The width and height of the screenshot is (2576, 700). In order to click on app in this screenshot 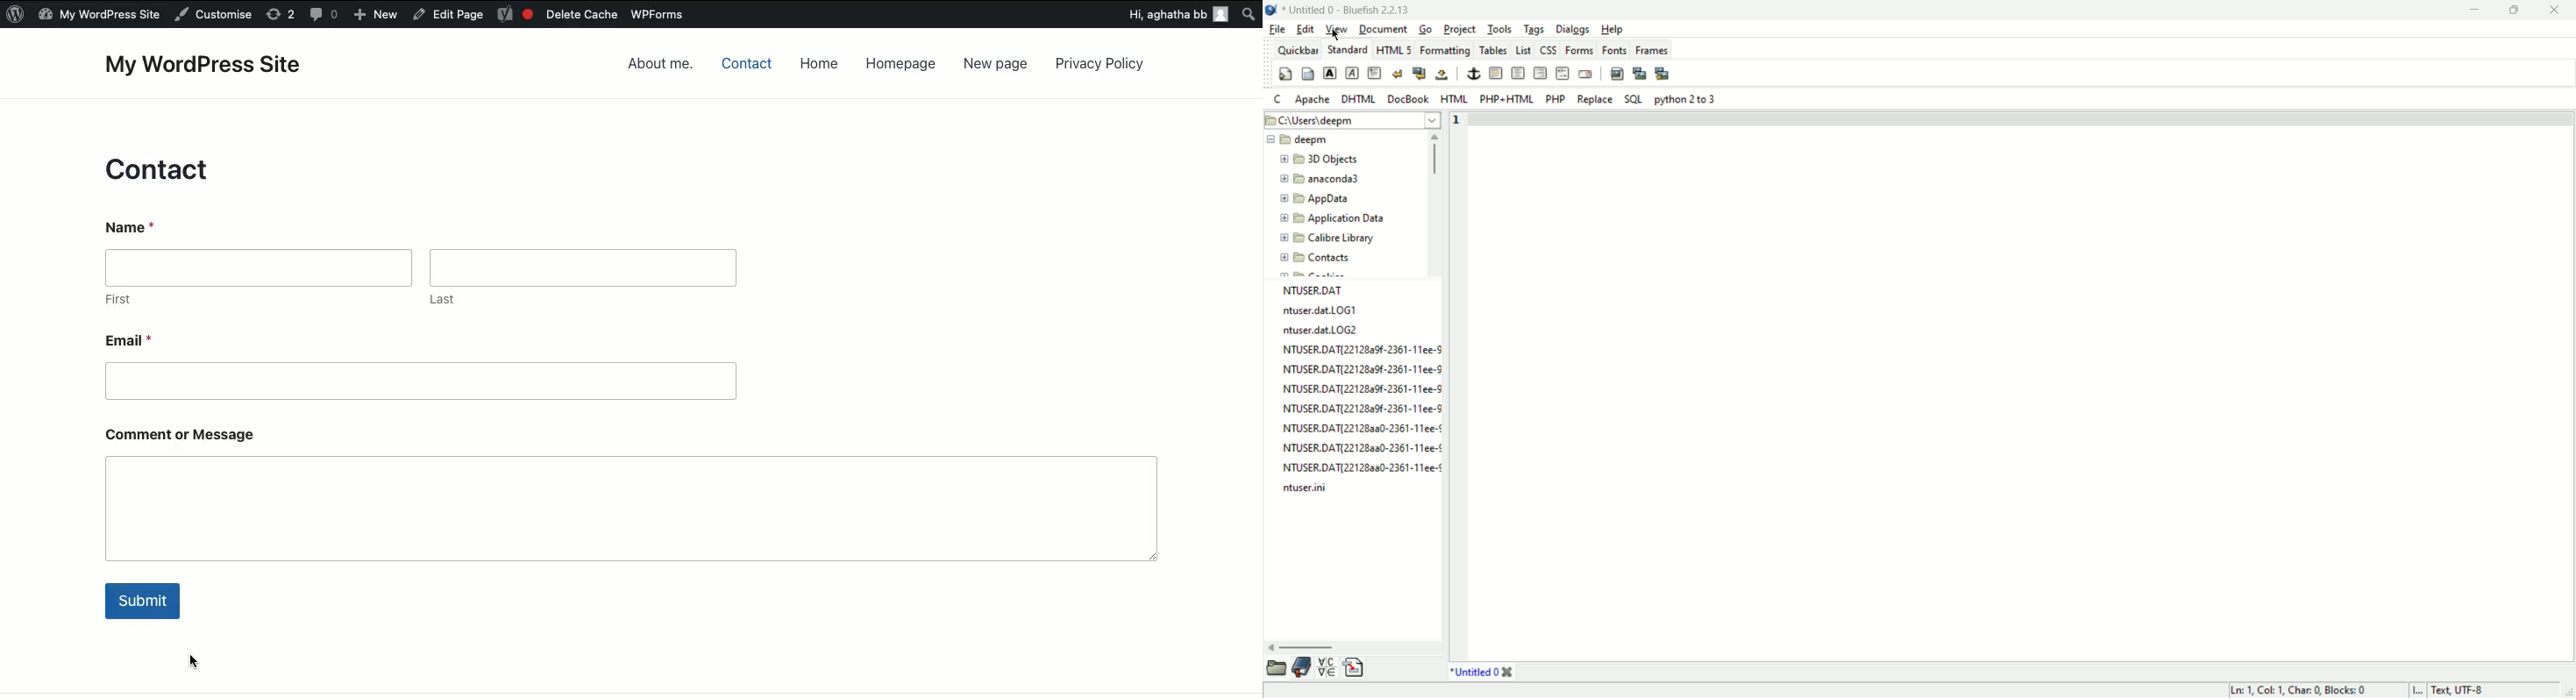, I will do `click(1321, 199)`.